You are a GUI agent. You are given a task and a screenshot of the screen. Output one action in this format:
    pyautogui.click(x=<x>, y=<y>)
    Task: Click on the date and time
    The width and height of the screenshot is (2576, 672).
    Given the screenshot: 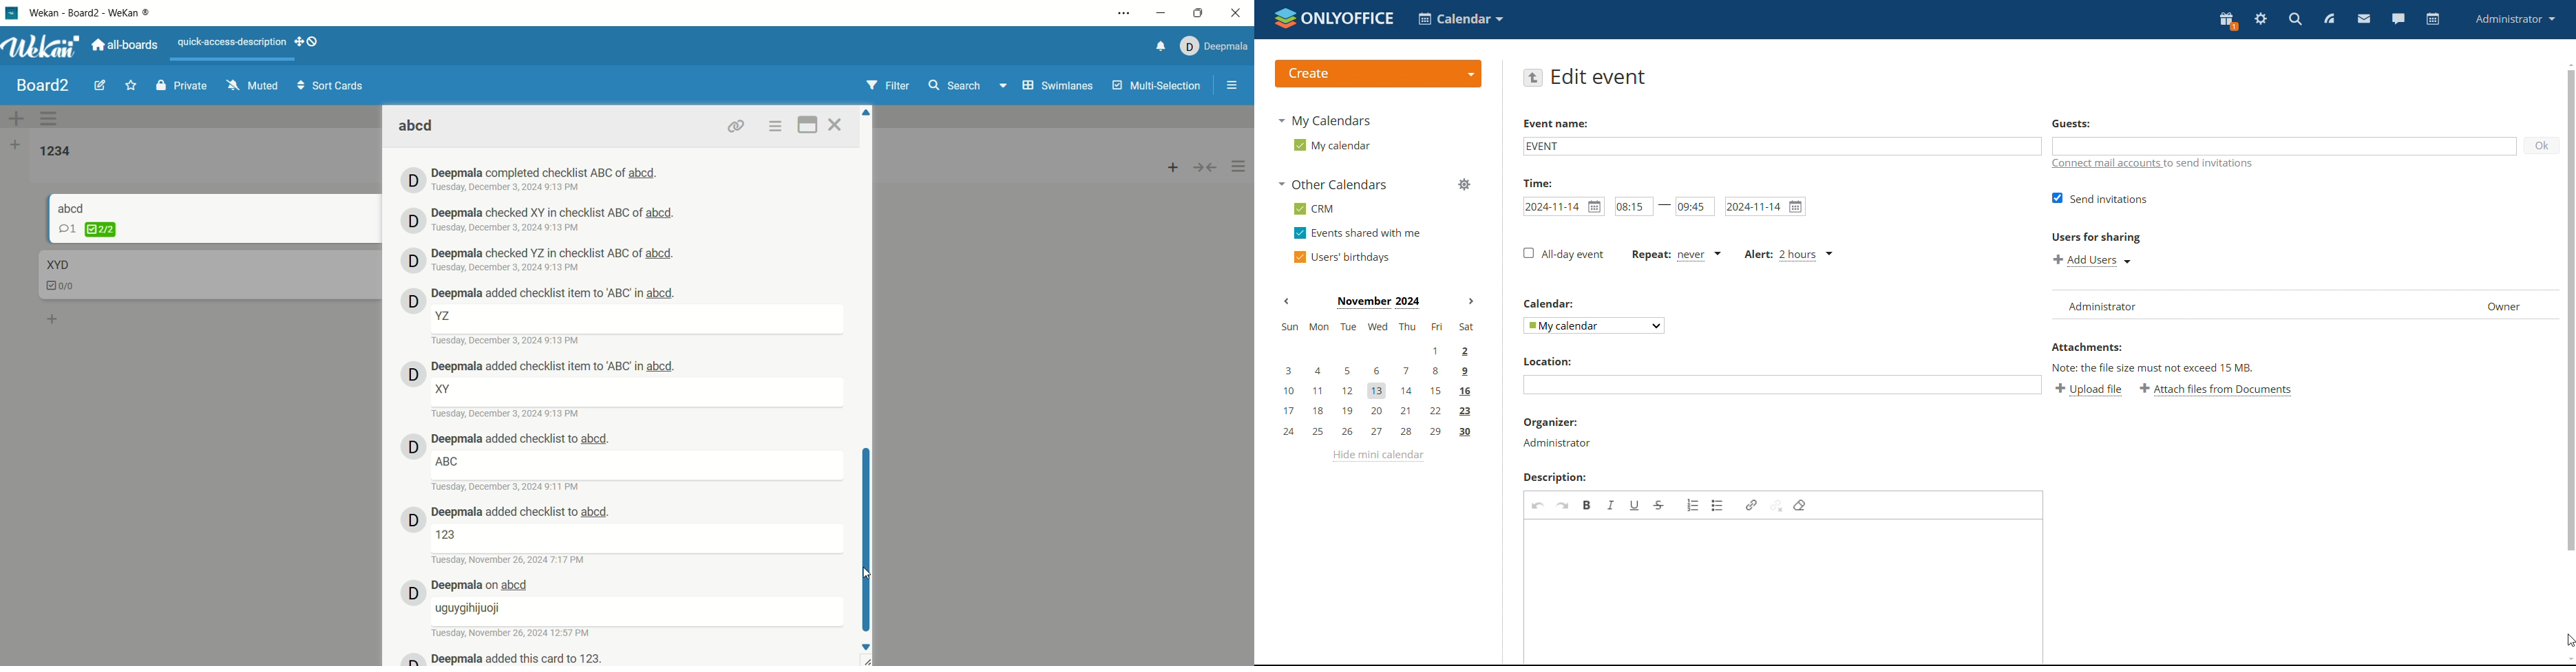 What is the action you would take?
    pyautogui.click(x=508, y=229)
    